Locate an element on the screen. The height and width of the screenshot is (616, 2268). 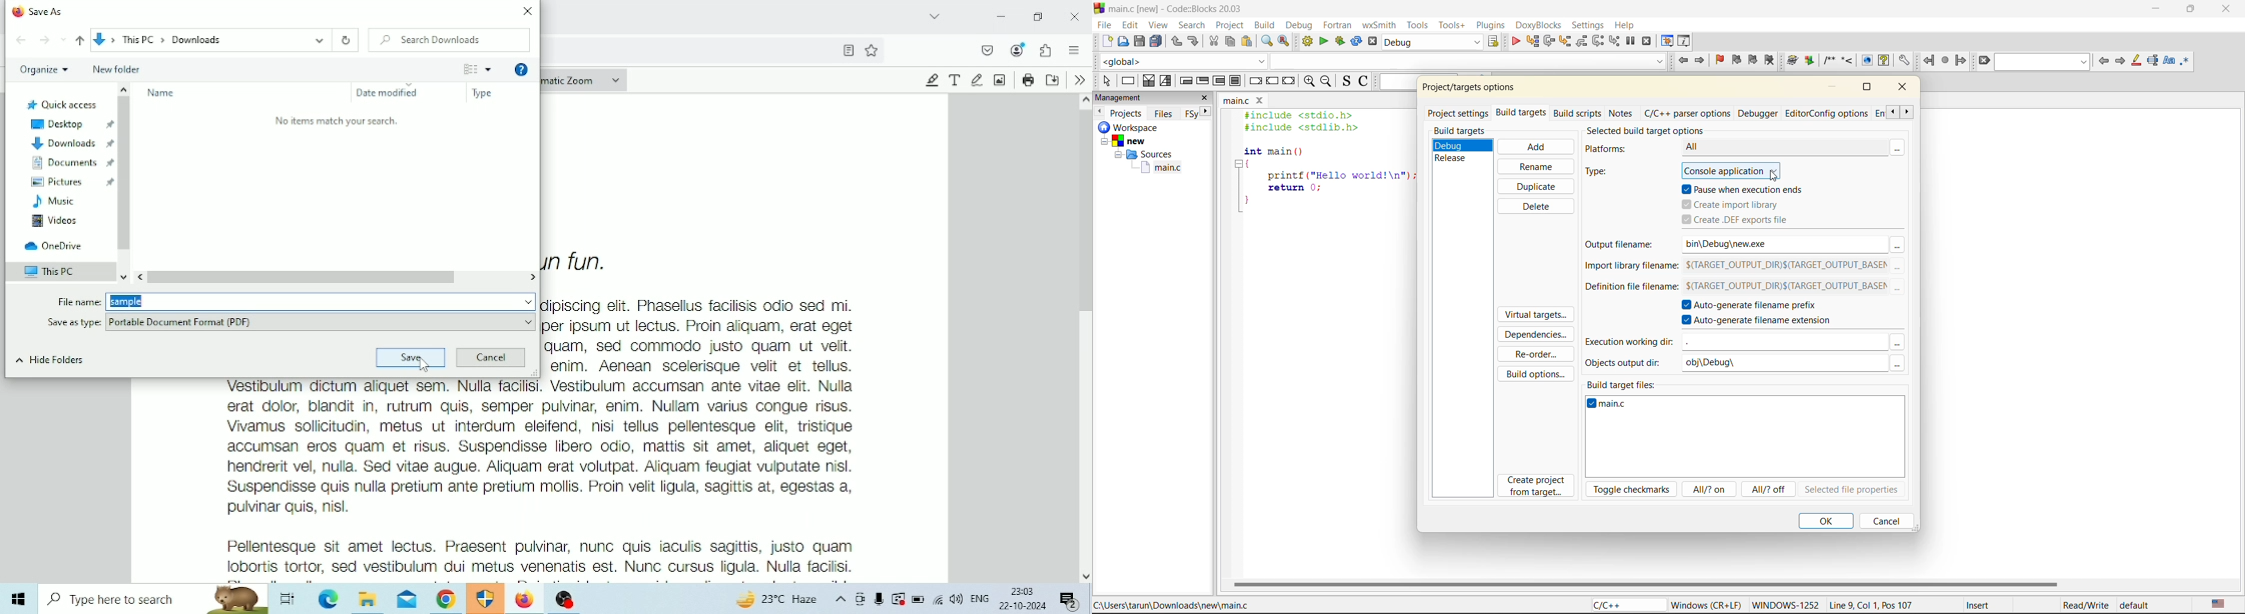
create import library is located at coordinates (1733, 205).